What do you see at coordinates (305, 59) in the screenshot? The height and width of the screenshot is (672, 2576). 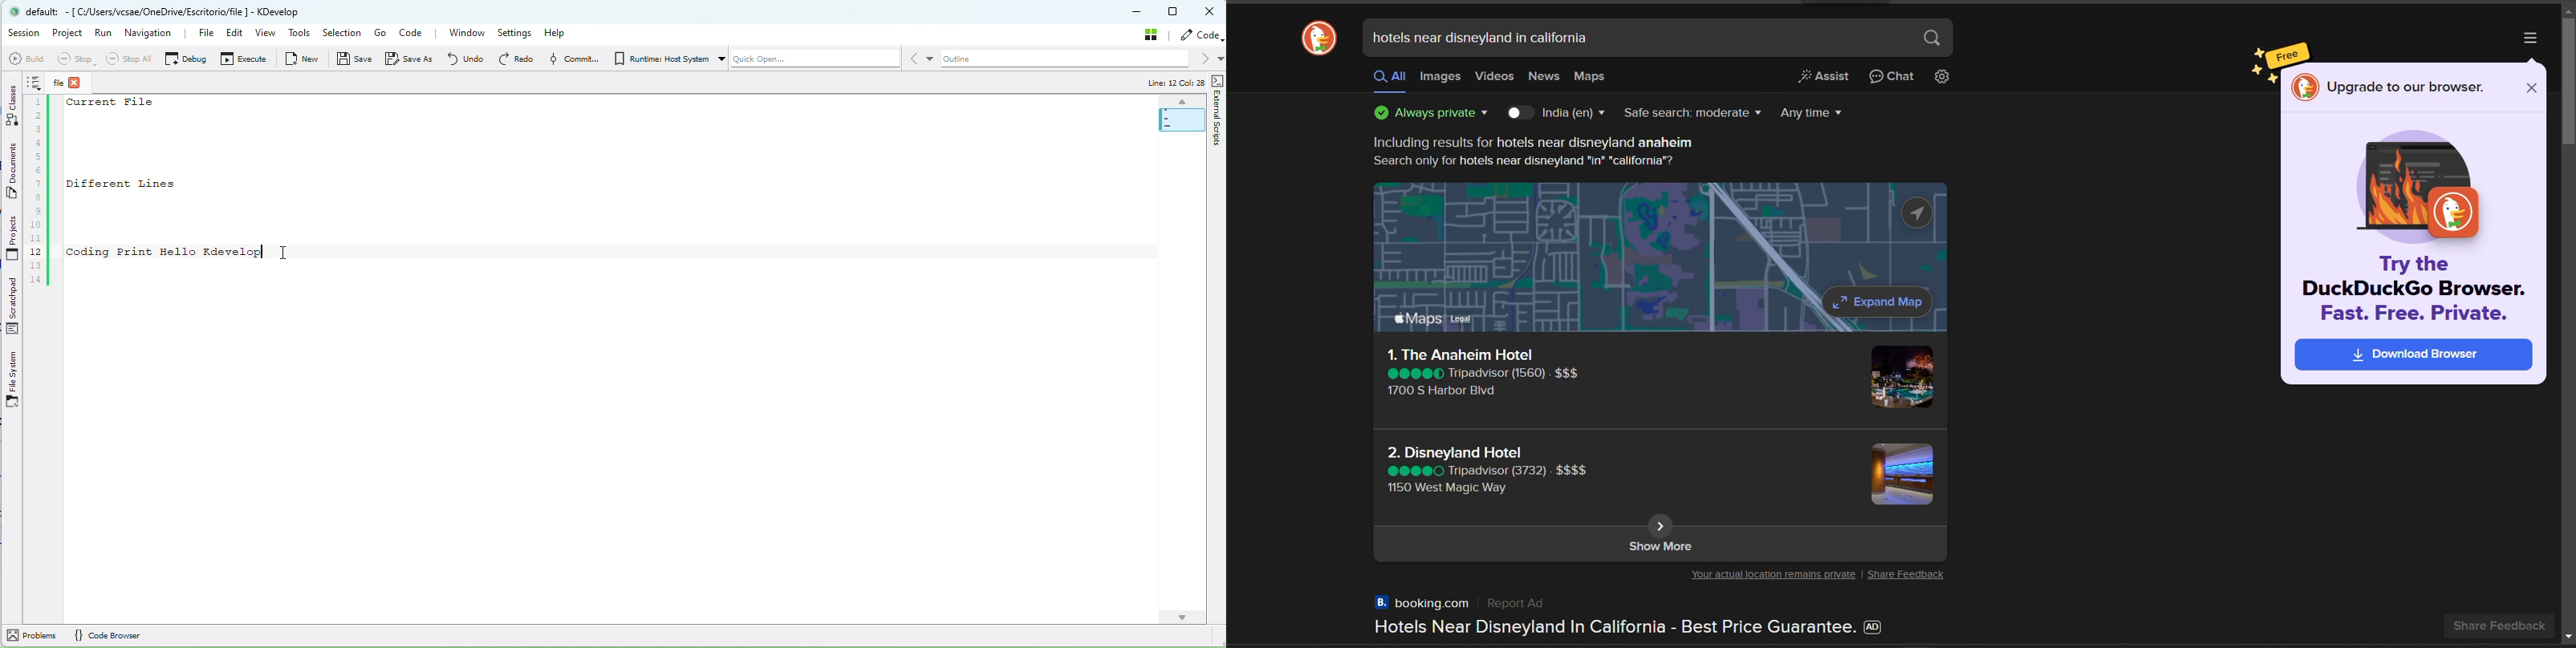 I see `New` at bounding box center [305, 59].